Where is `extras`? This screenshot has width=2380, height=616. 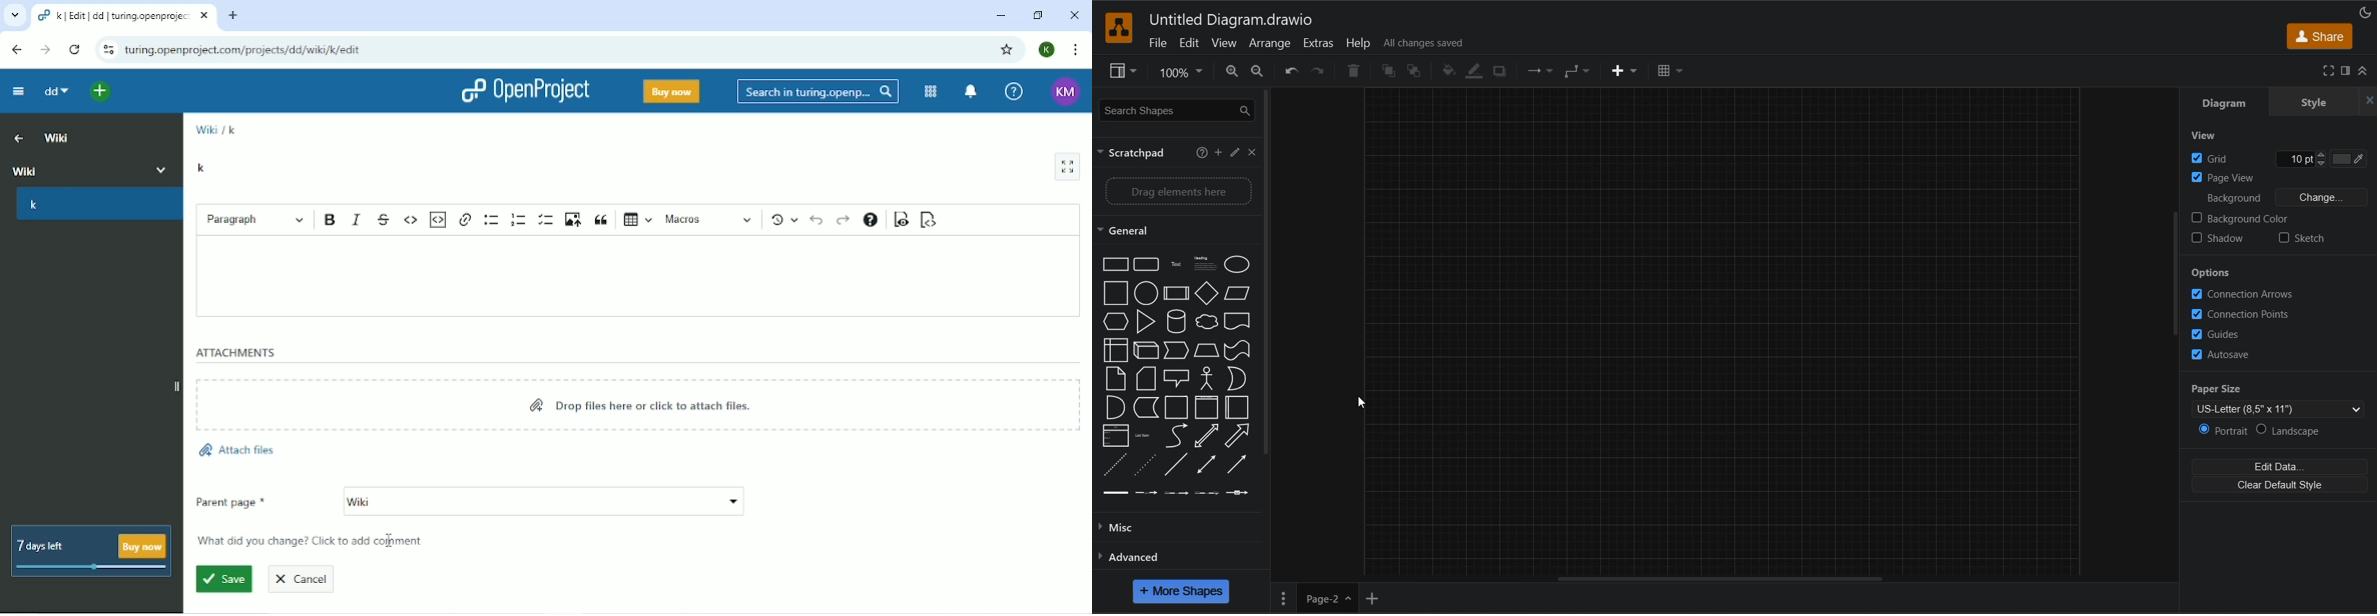
extras is located at coordinates (1320, 44).